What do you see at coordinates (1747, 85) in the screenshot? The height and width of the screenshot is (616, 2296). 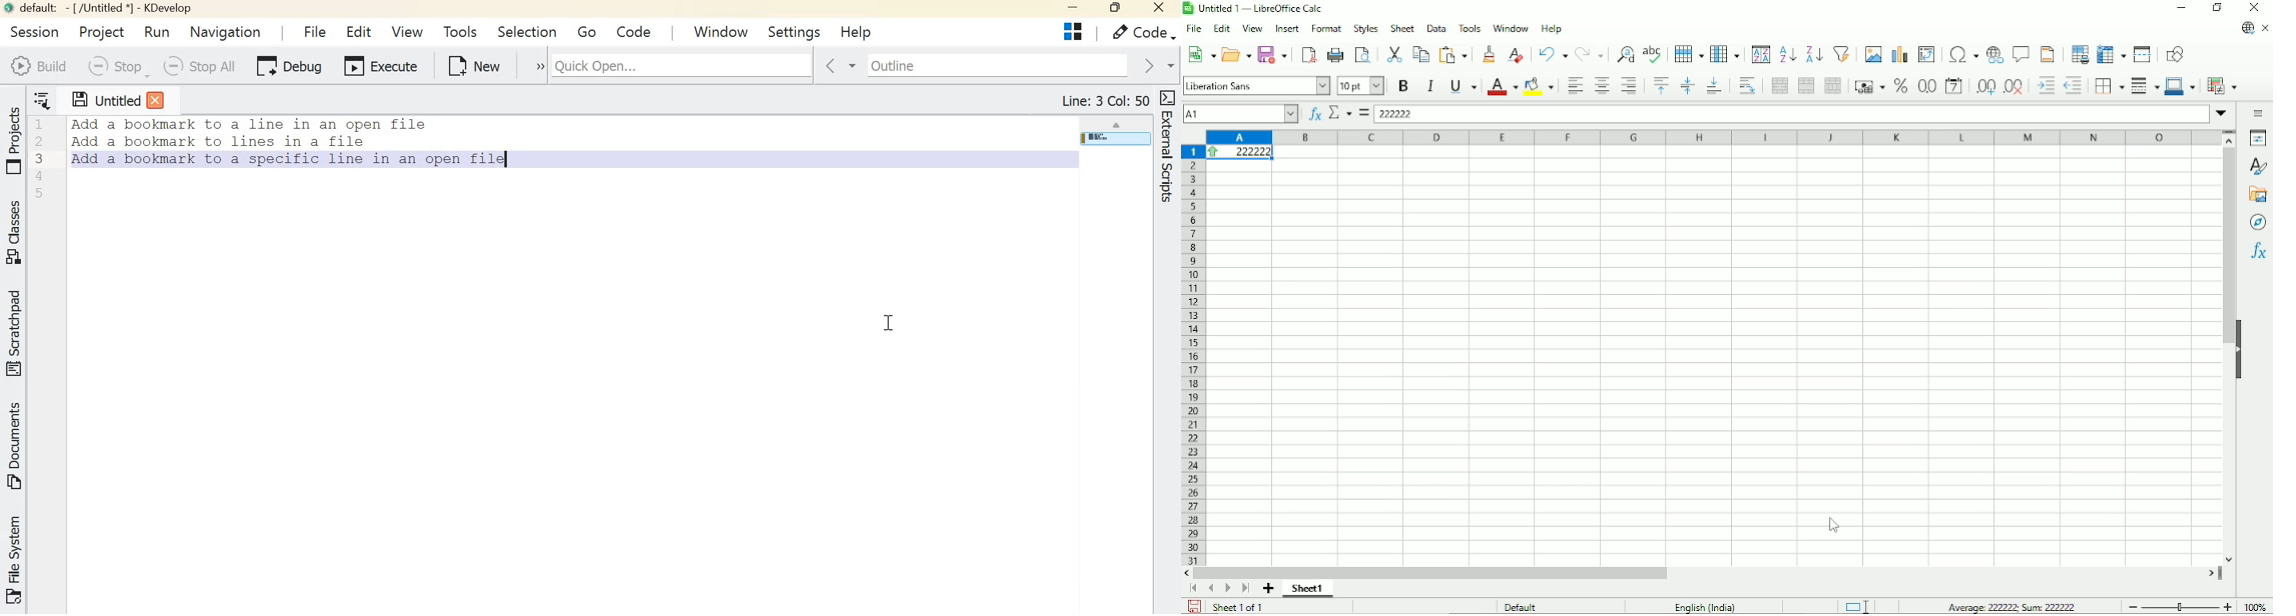 I see `Wrap text` at bounding box center [1747, 85].